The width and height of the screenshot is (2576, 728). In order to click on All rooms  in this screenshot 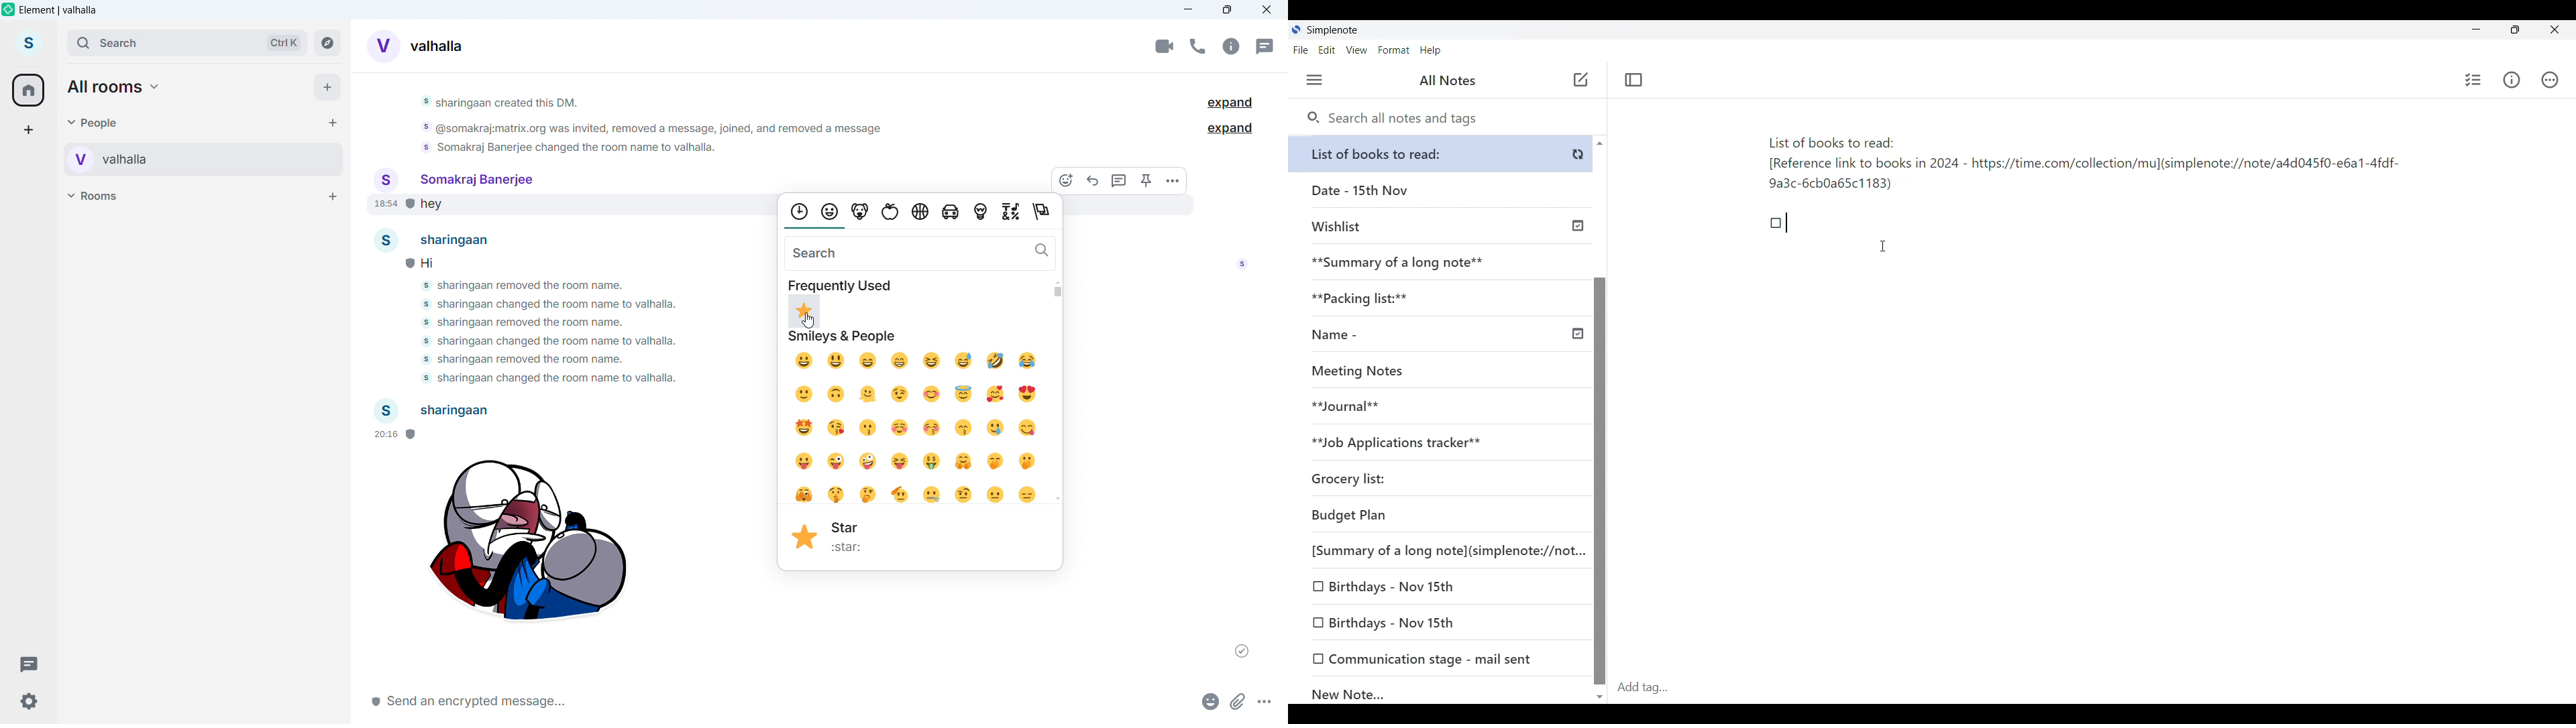, I will do `click(115, 87)`.